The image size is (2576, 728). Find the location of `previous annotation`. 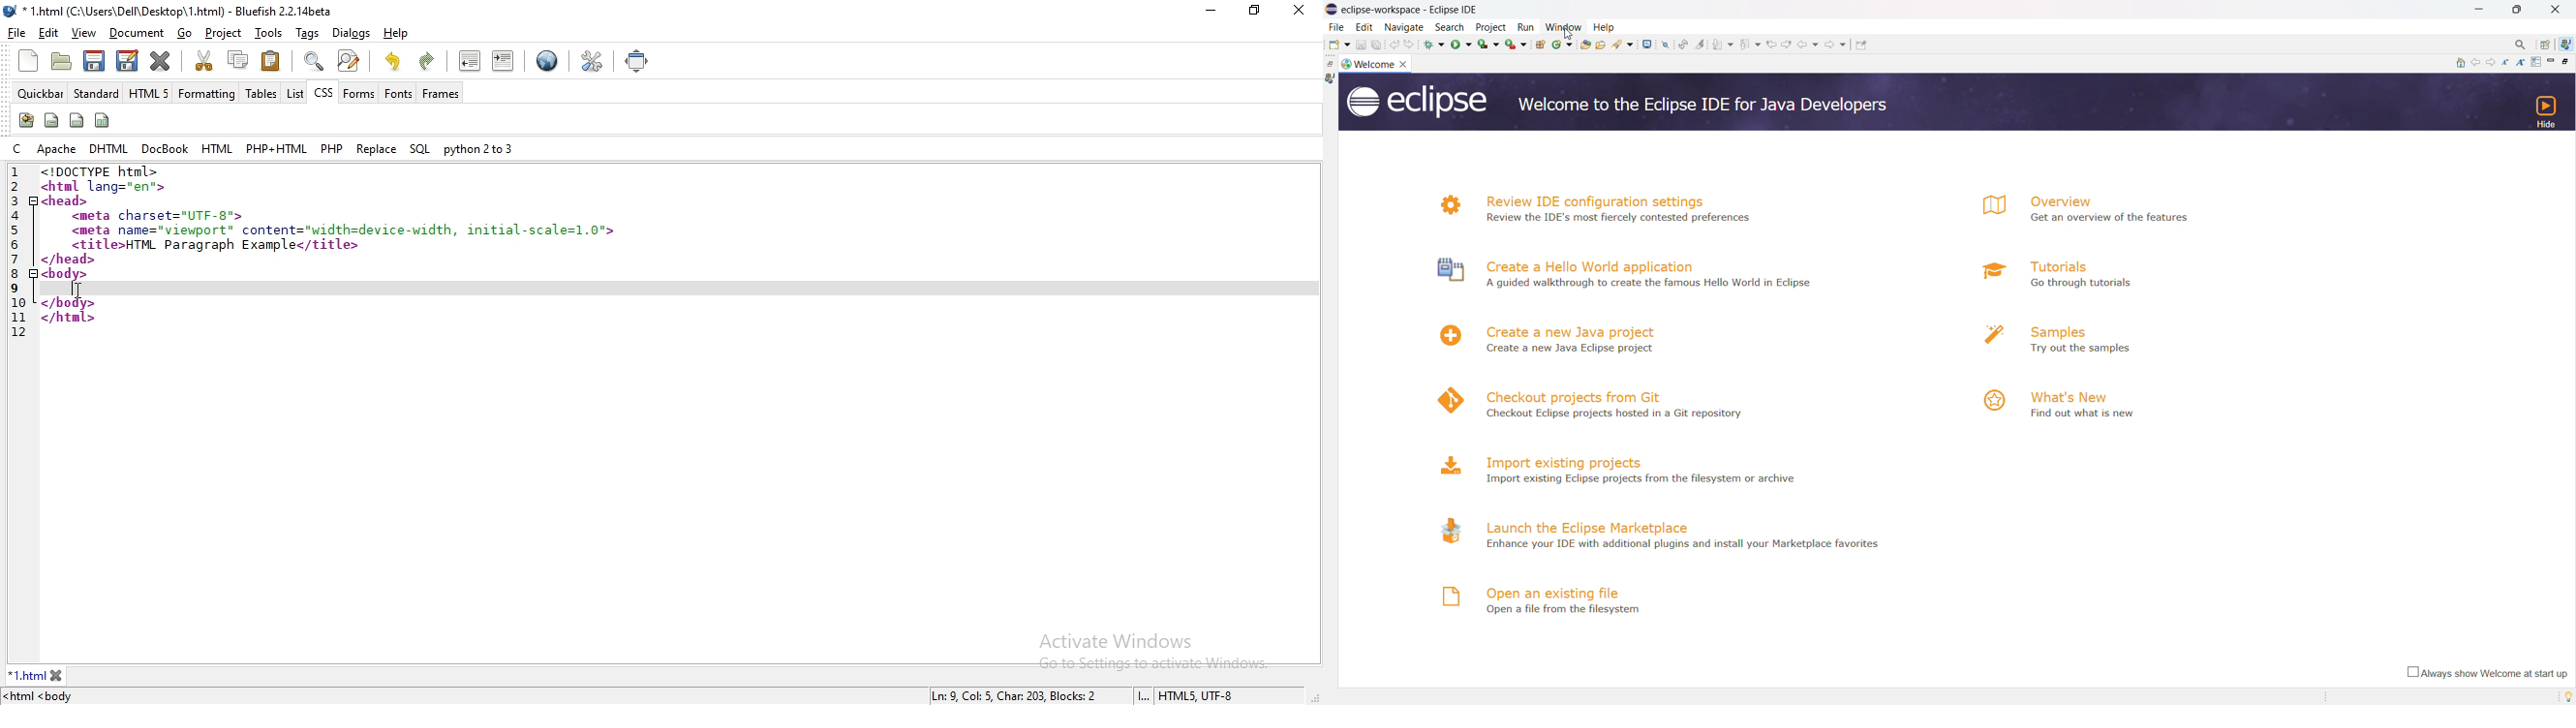

previous annotation is located at coordinates (1748, 44).